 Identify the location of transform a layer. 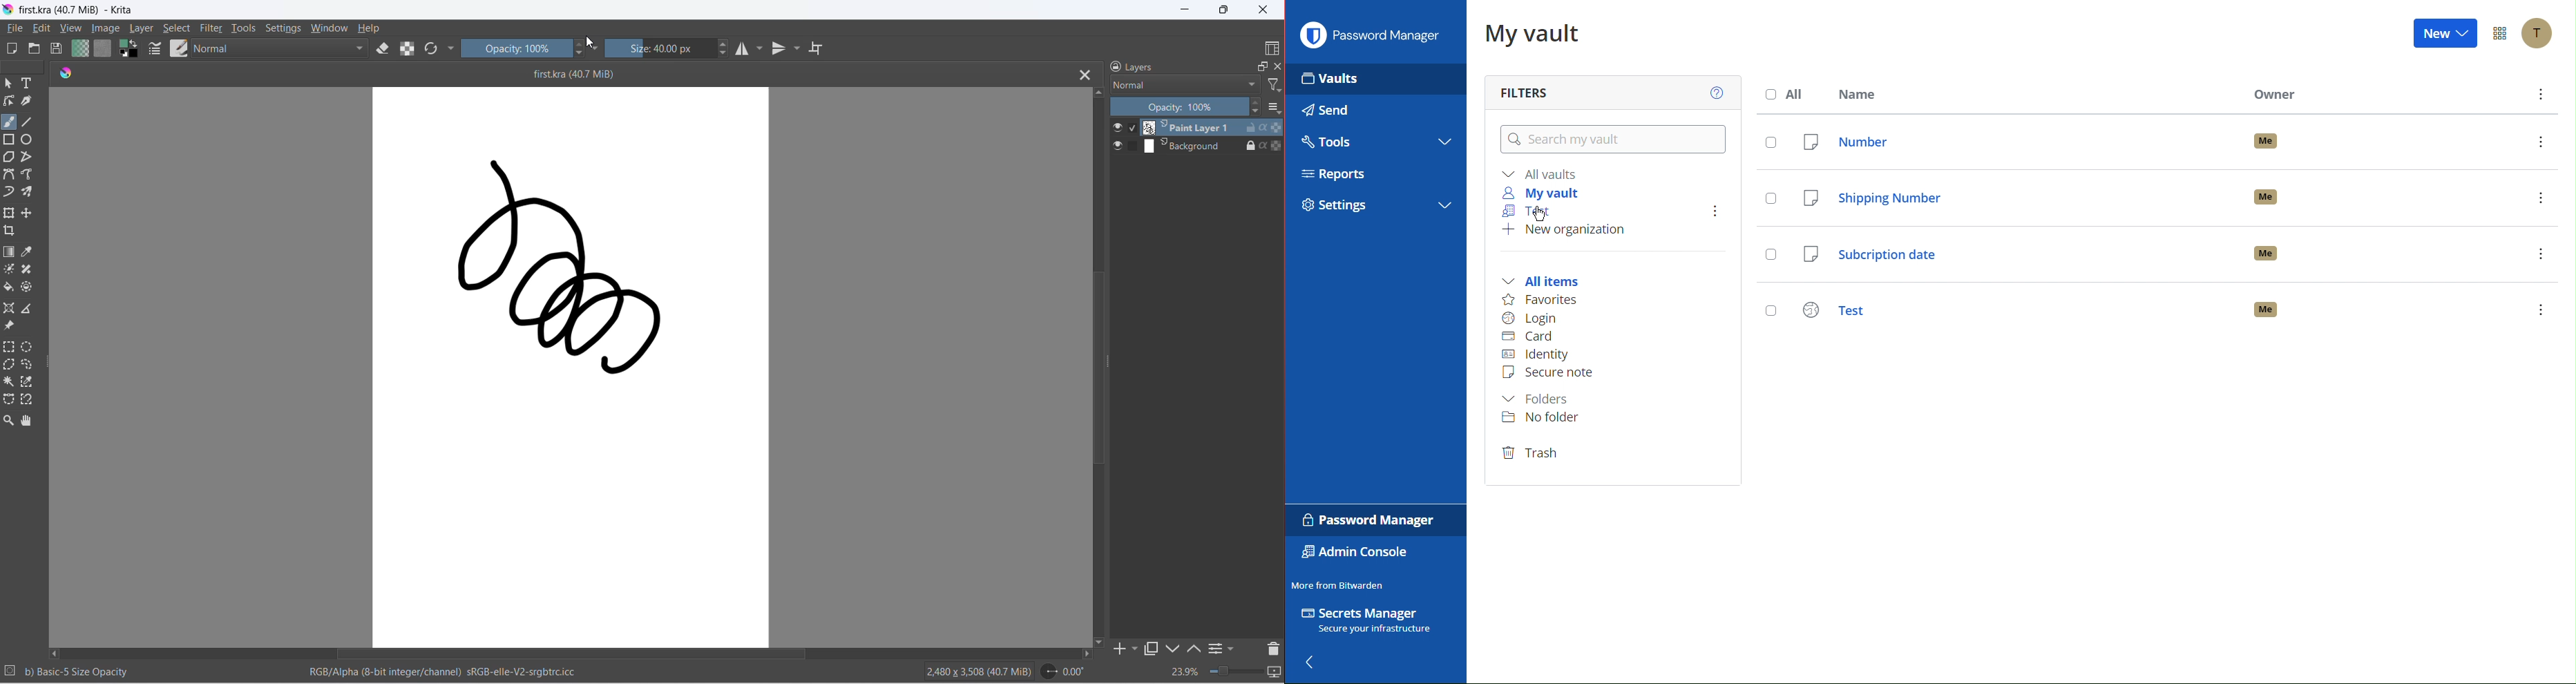
(9, 213).